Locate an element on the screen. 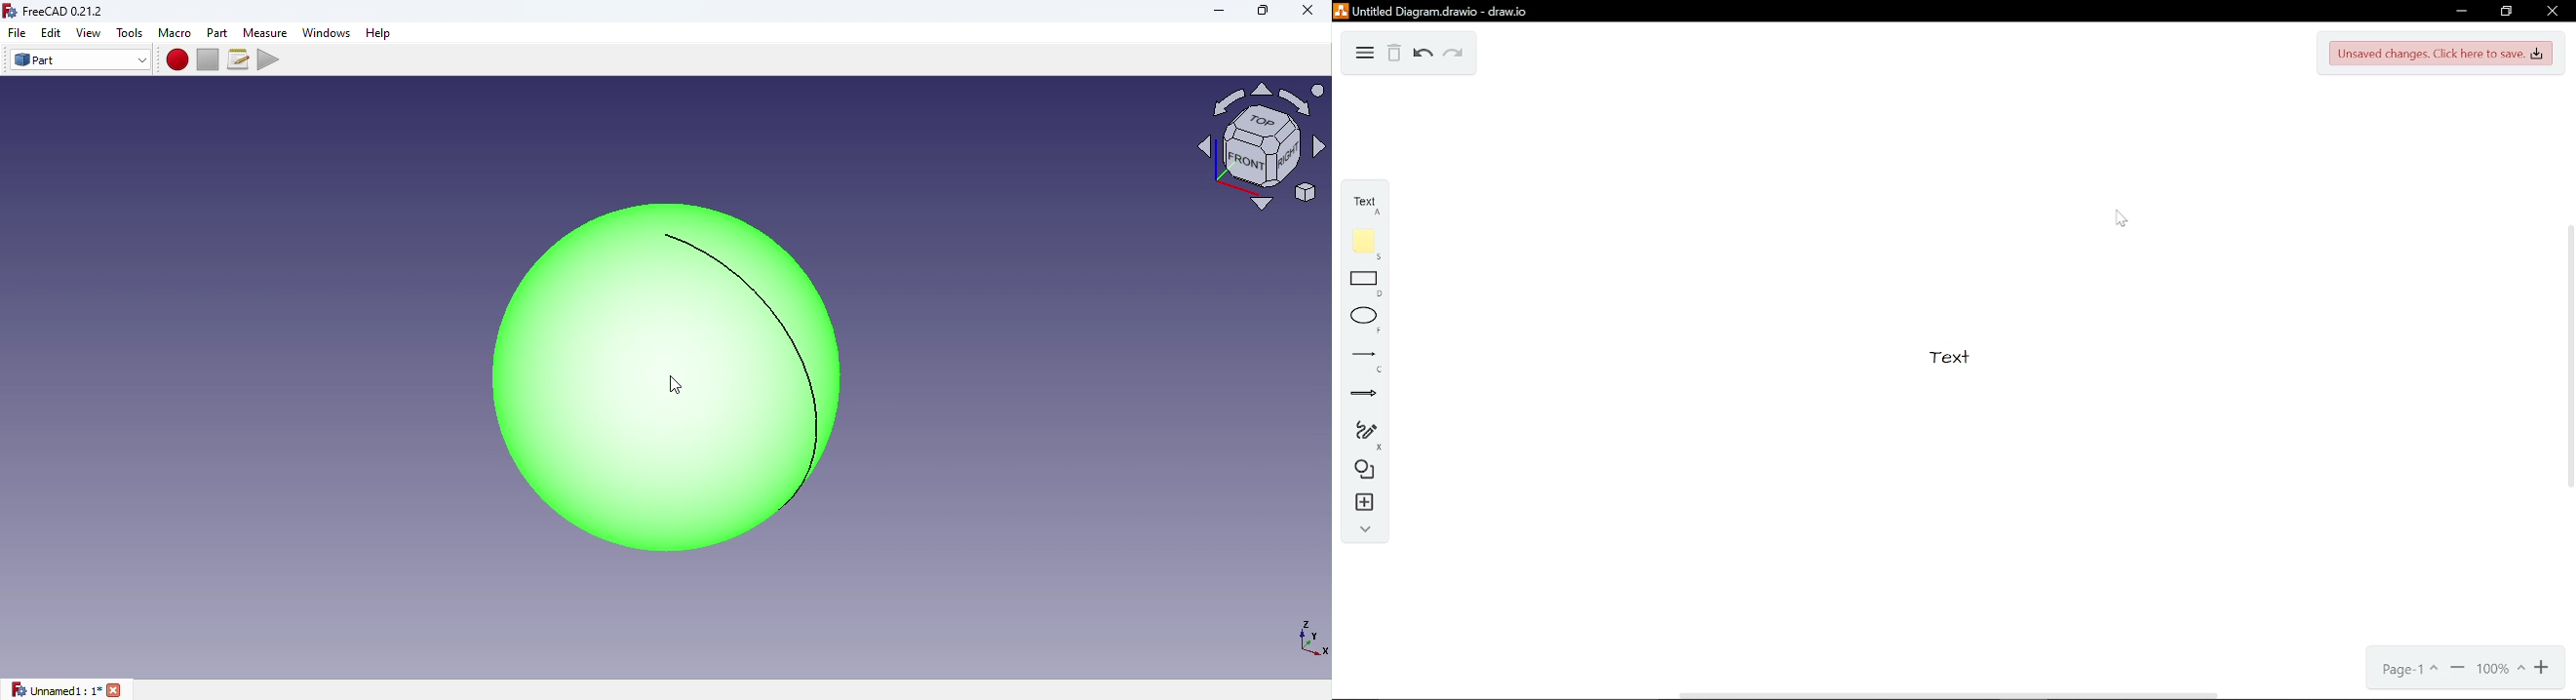 This screenshot has width=2576, height=700. Line is located at coordinates (1359, 360).